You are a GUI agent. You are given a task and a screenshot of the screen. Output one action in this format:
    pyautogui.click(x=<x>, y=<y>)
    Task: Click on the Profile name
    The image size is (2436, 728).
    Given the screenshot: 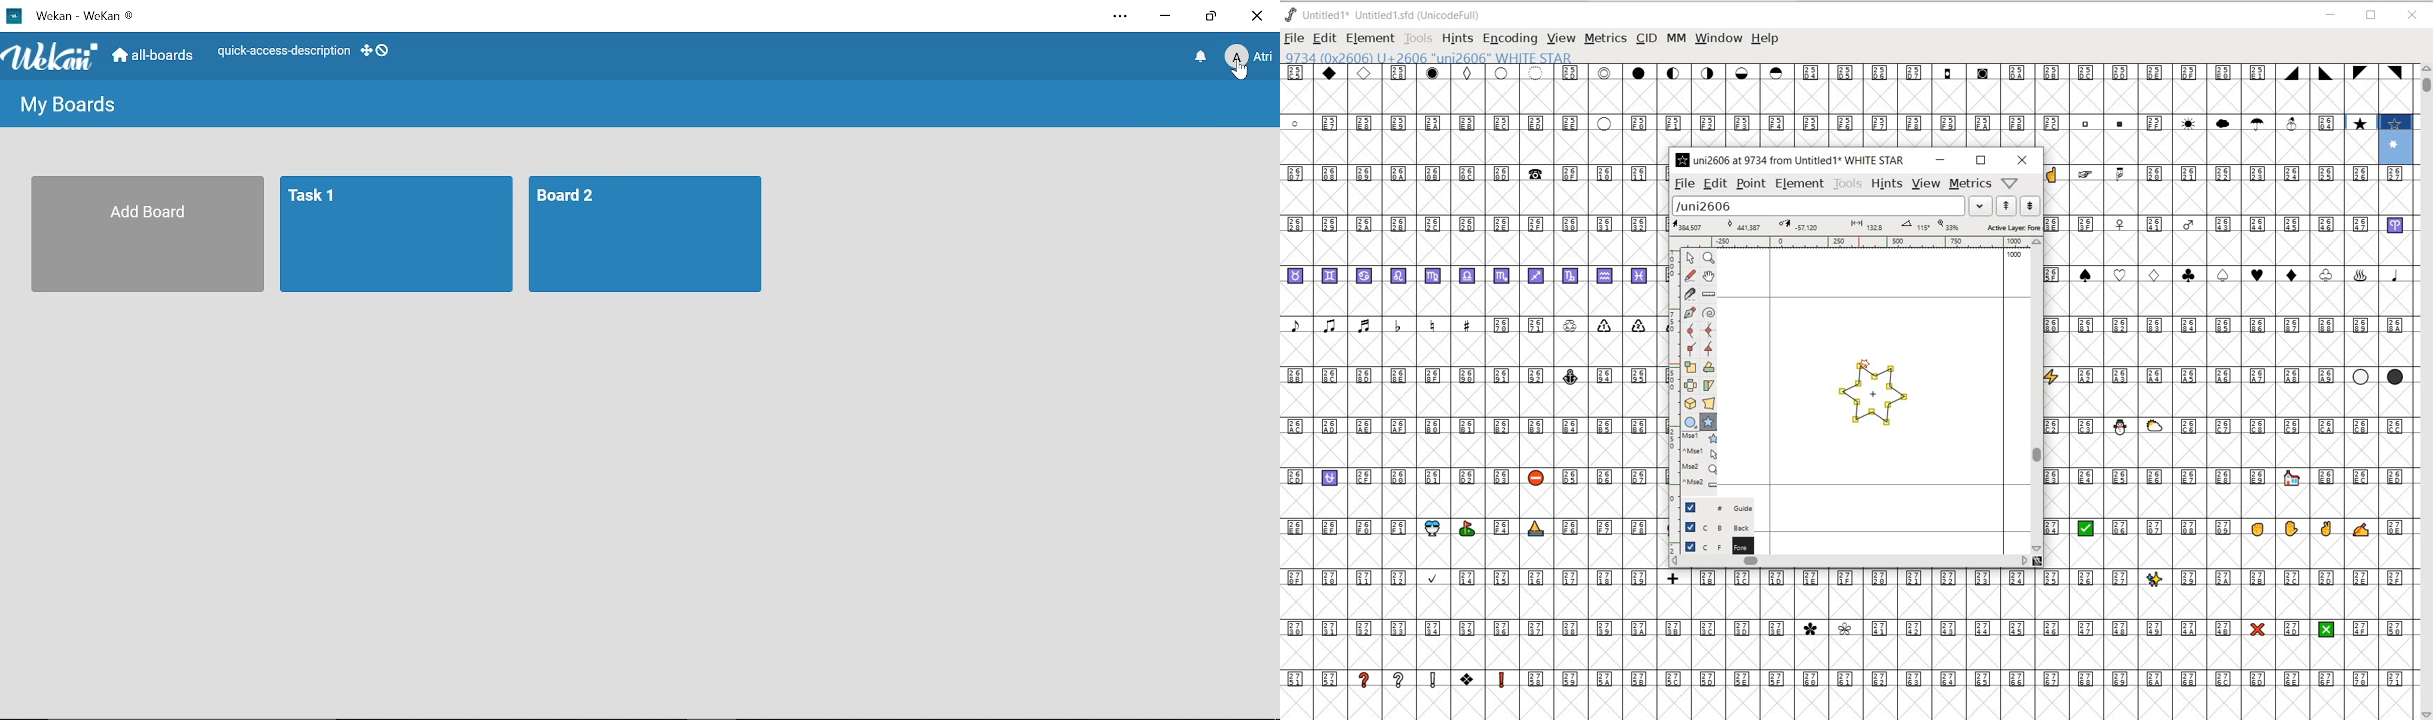 What is the action you would take?
    pyautogui.click(x=1248, y=61)
    